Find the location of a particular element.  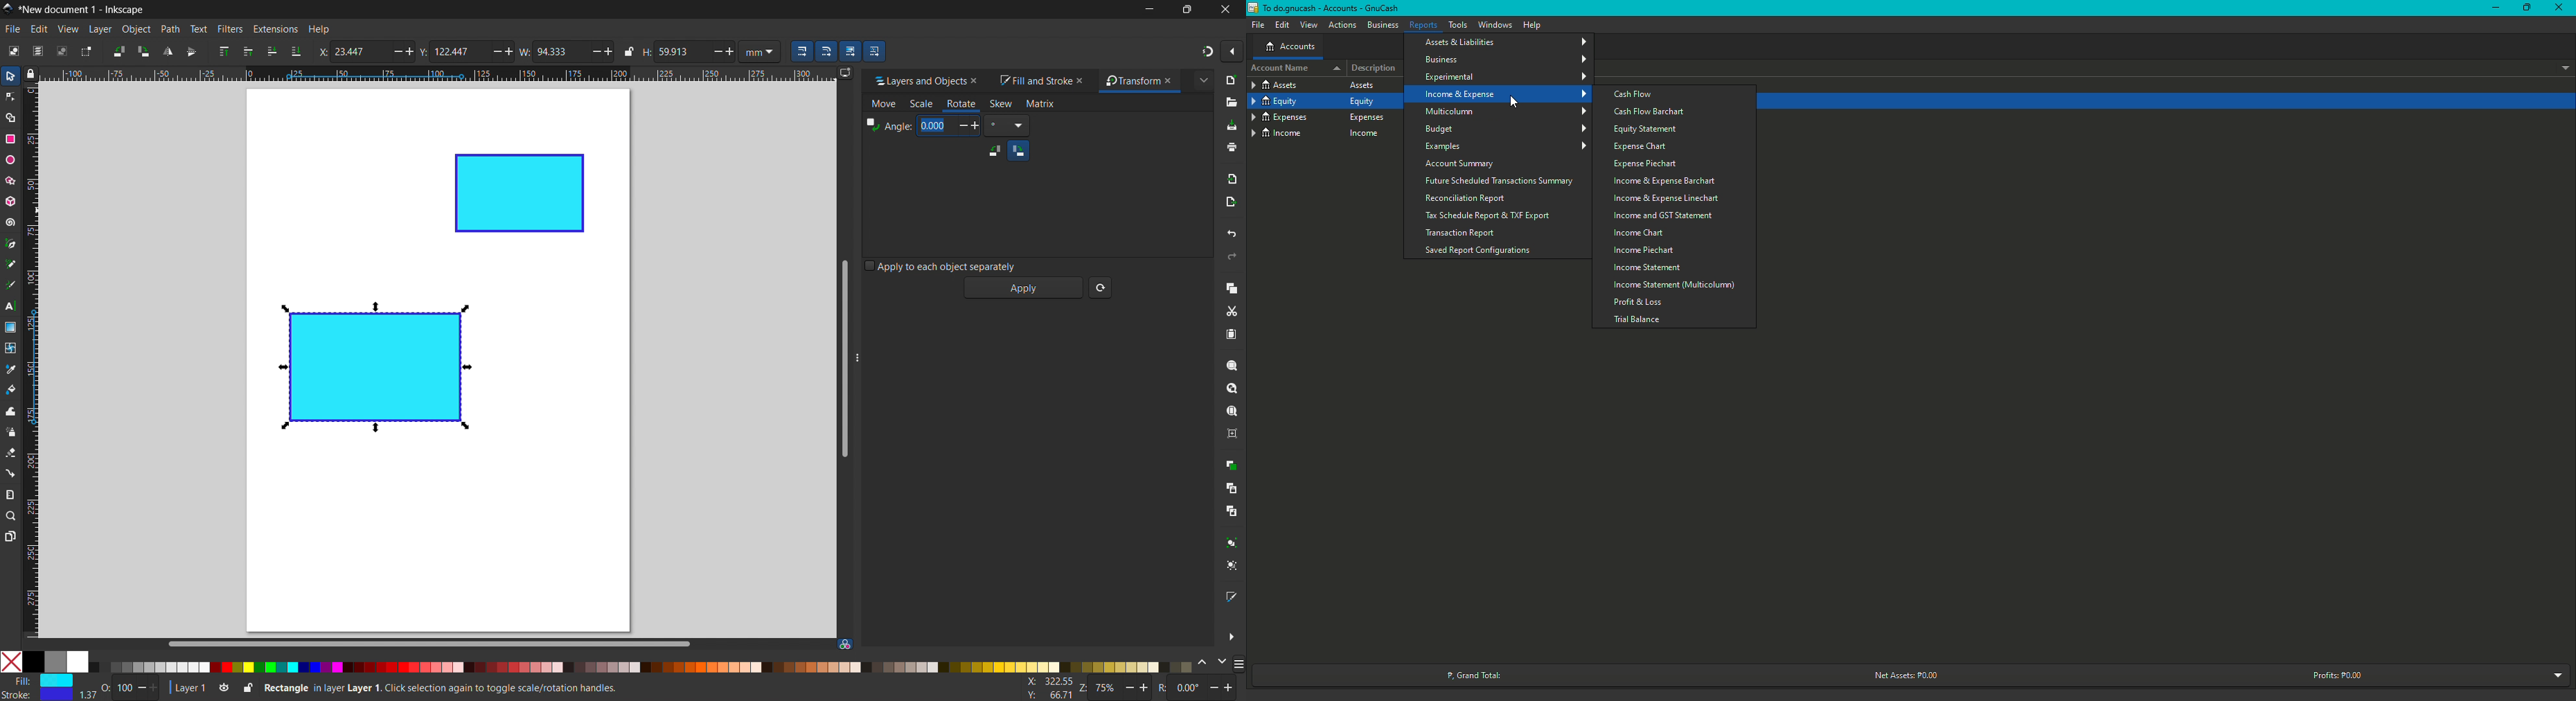

Decrease/minus is located at coordinates (591, 51).